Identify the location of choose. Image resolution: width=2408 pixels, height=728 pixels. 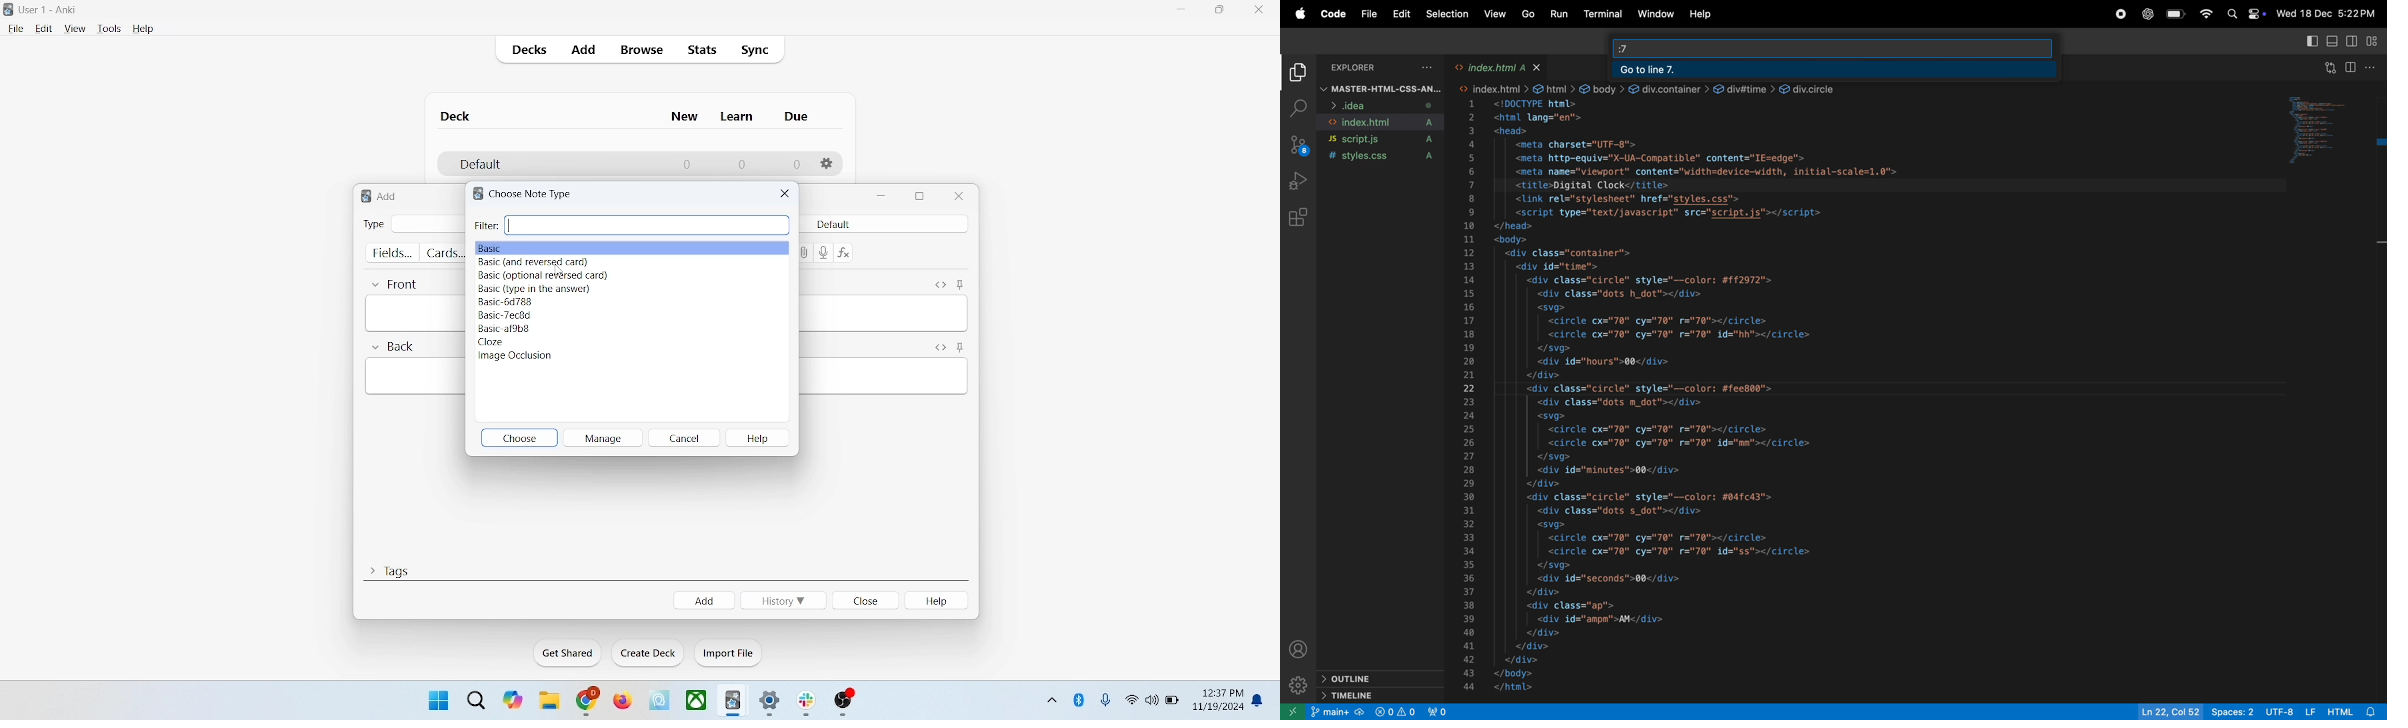
(520, 437).